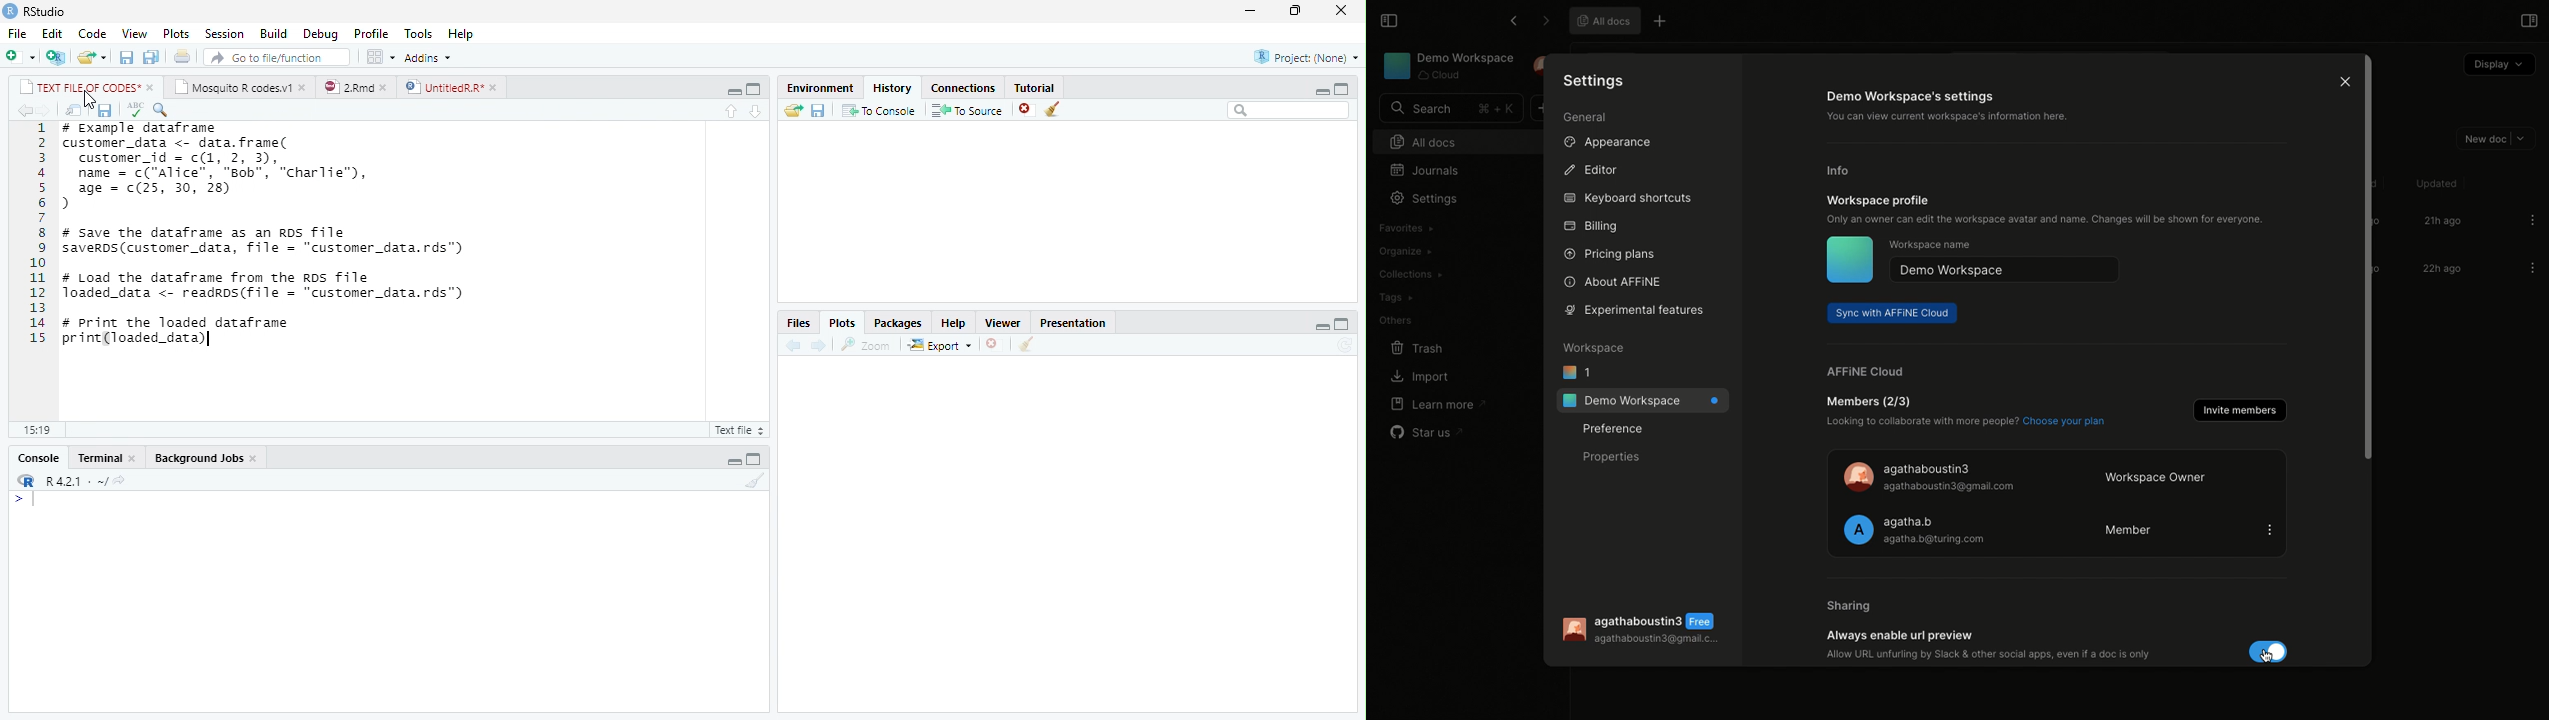 The height and width of the screenshot is (728, 2576). I want to click on open in new window, so click(75, 111).